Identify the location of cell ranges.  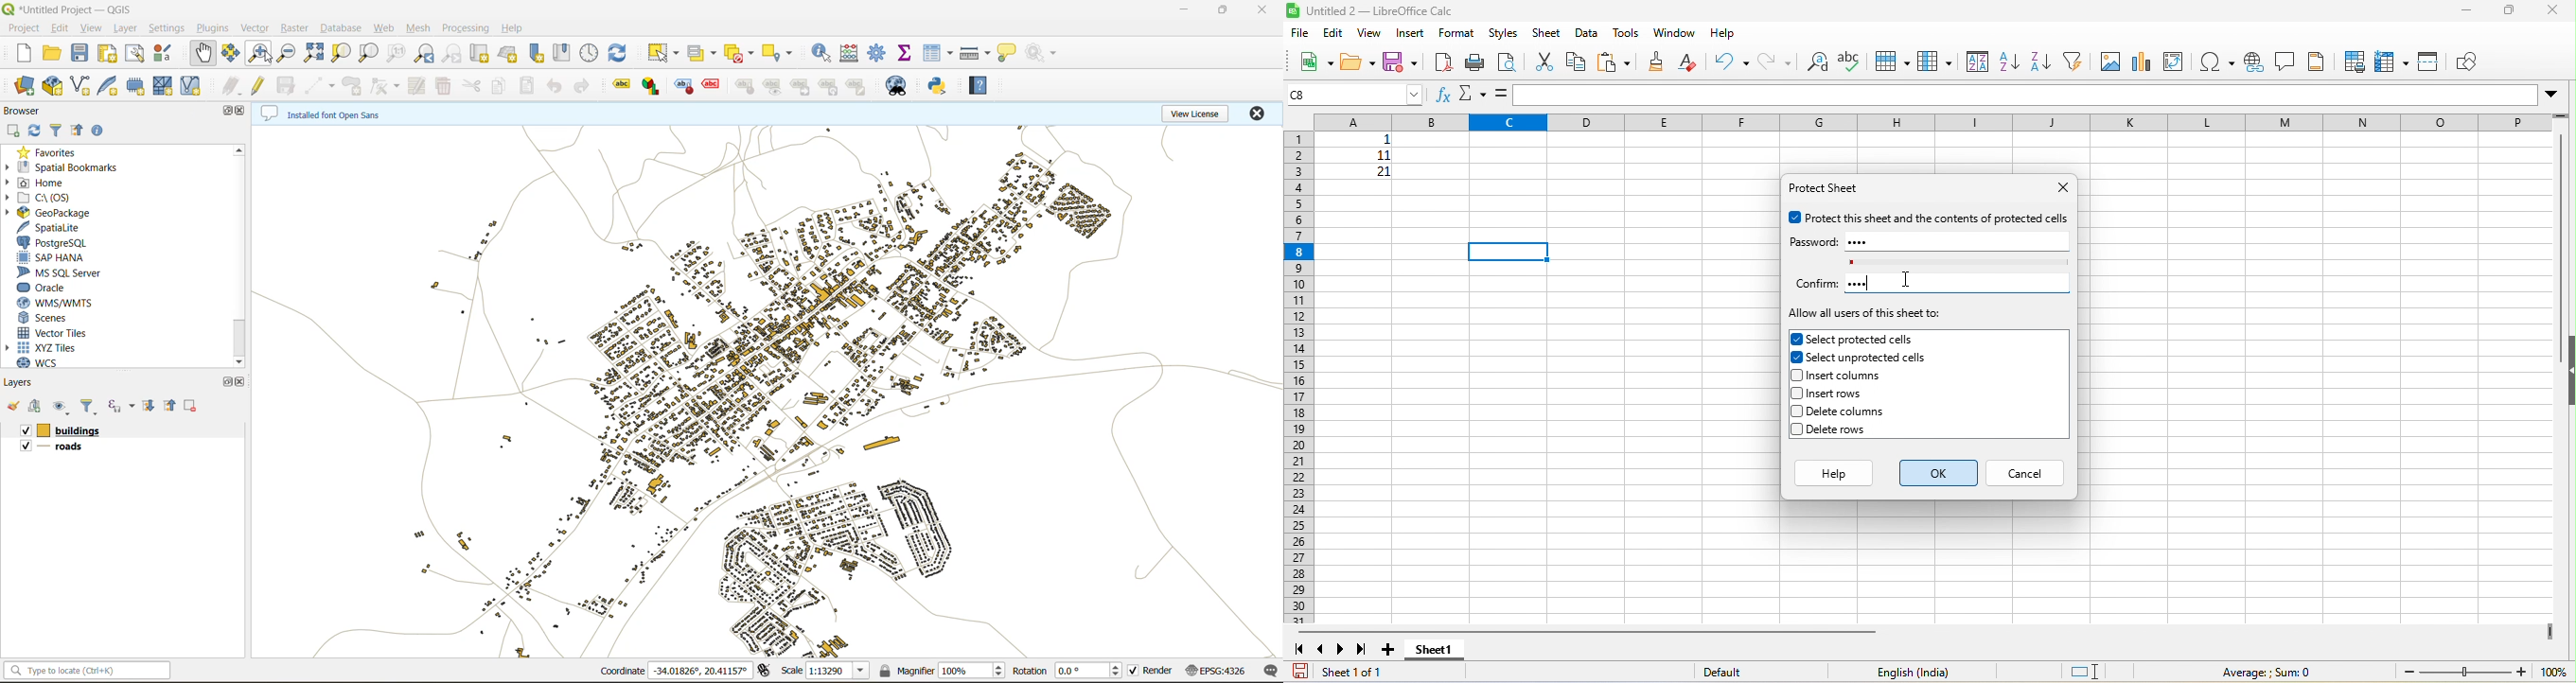
(1352, 158).